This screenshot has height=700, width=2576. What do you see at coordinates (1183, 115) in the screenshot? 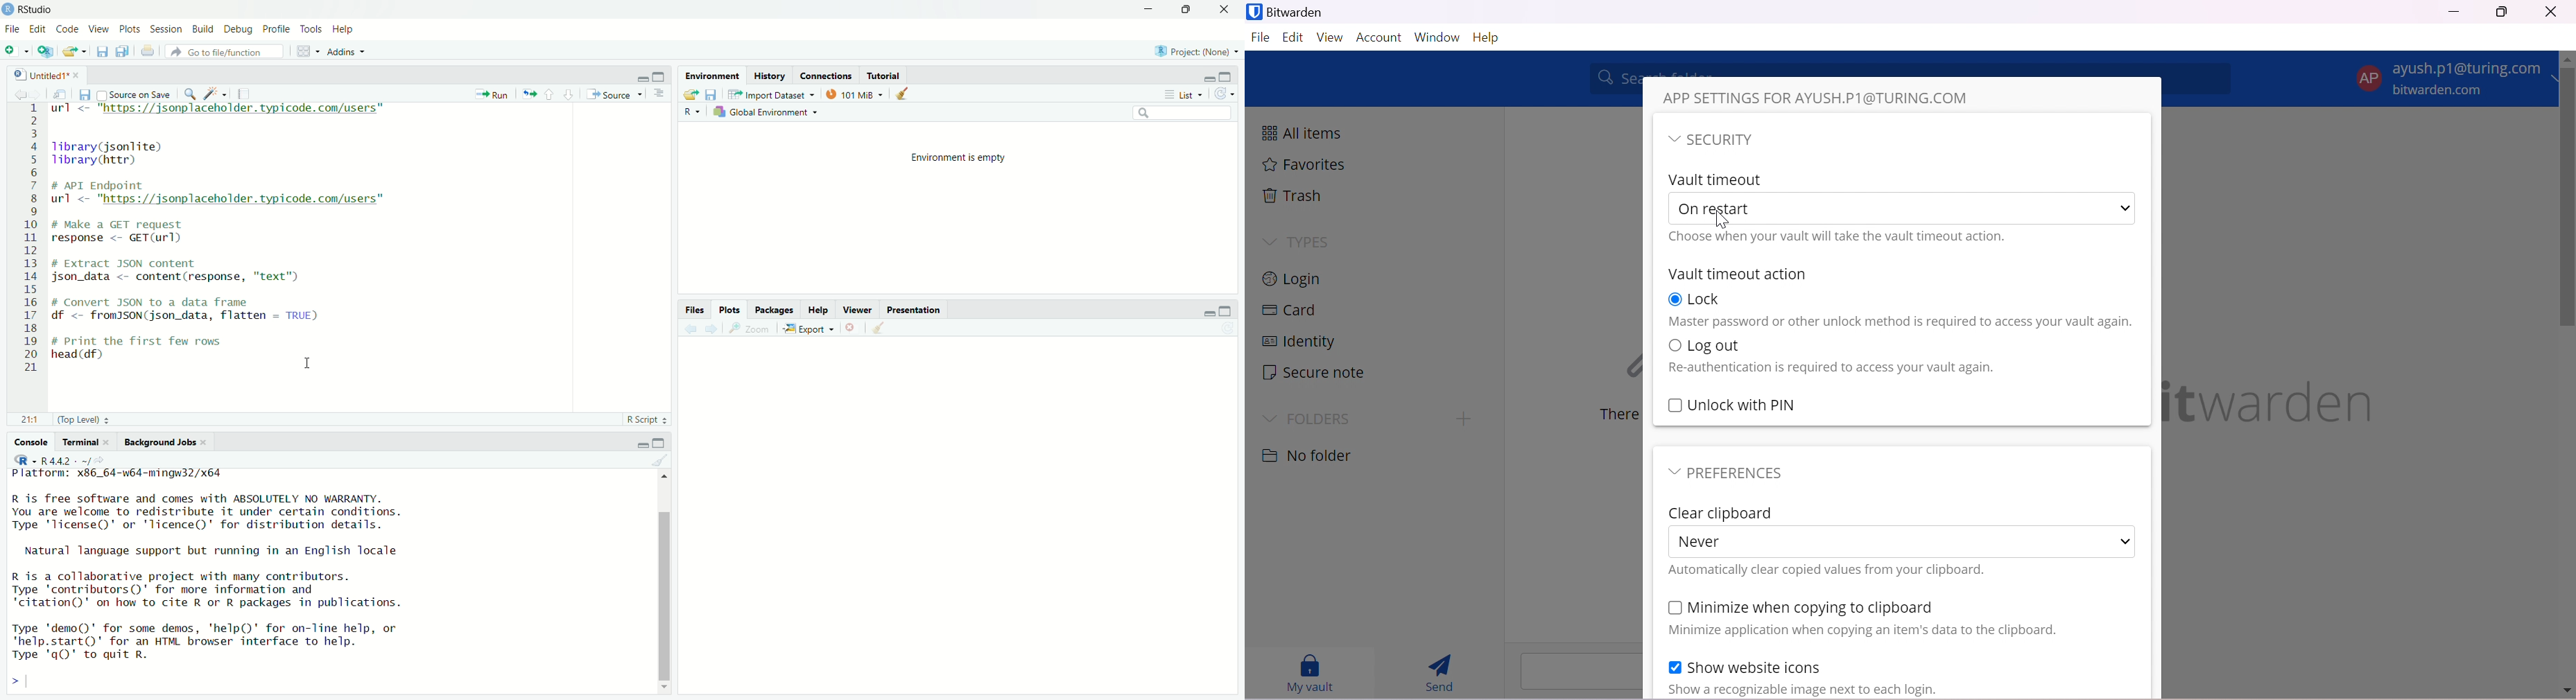
I see `Search` at bounding box center [1183, 115].